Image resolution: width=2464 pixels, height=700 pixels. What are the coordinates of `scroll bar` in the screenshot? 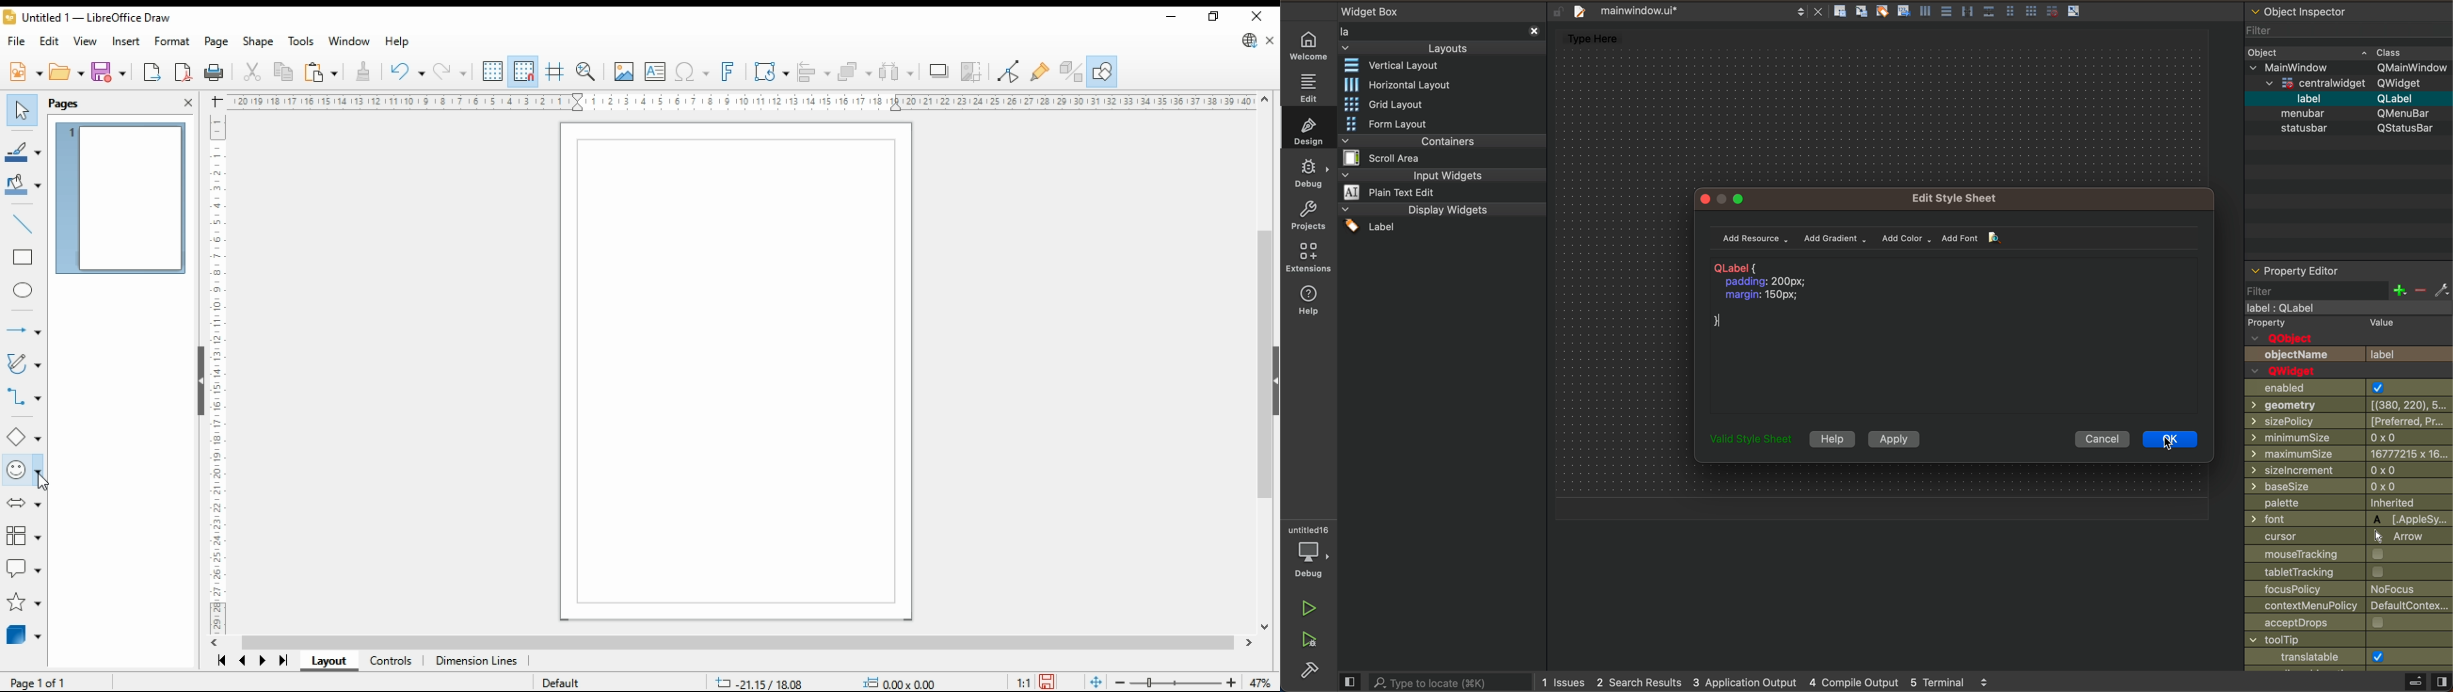 It's located at (735, 643).